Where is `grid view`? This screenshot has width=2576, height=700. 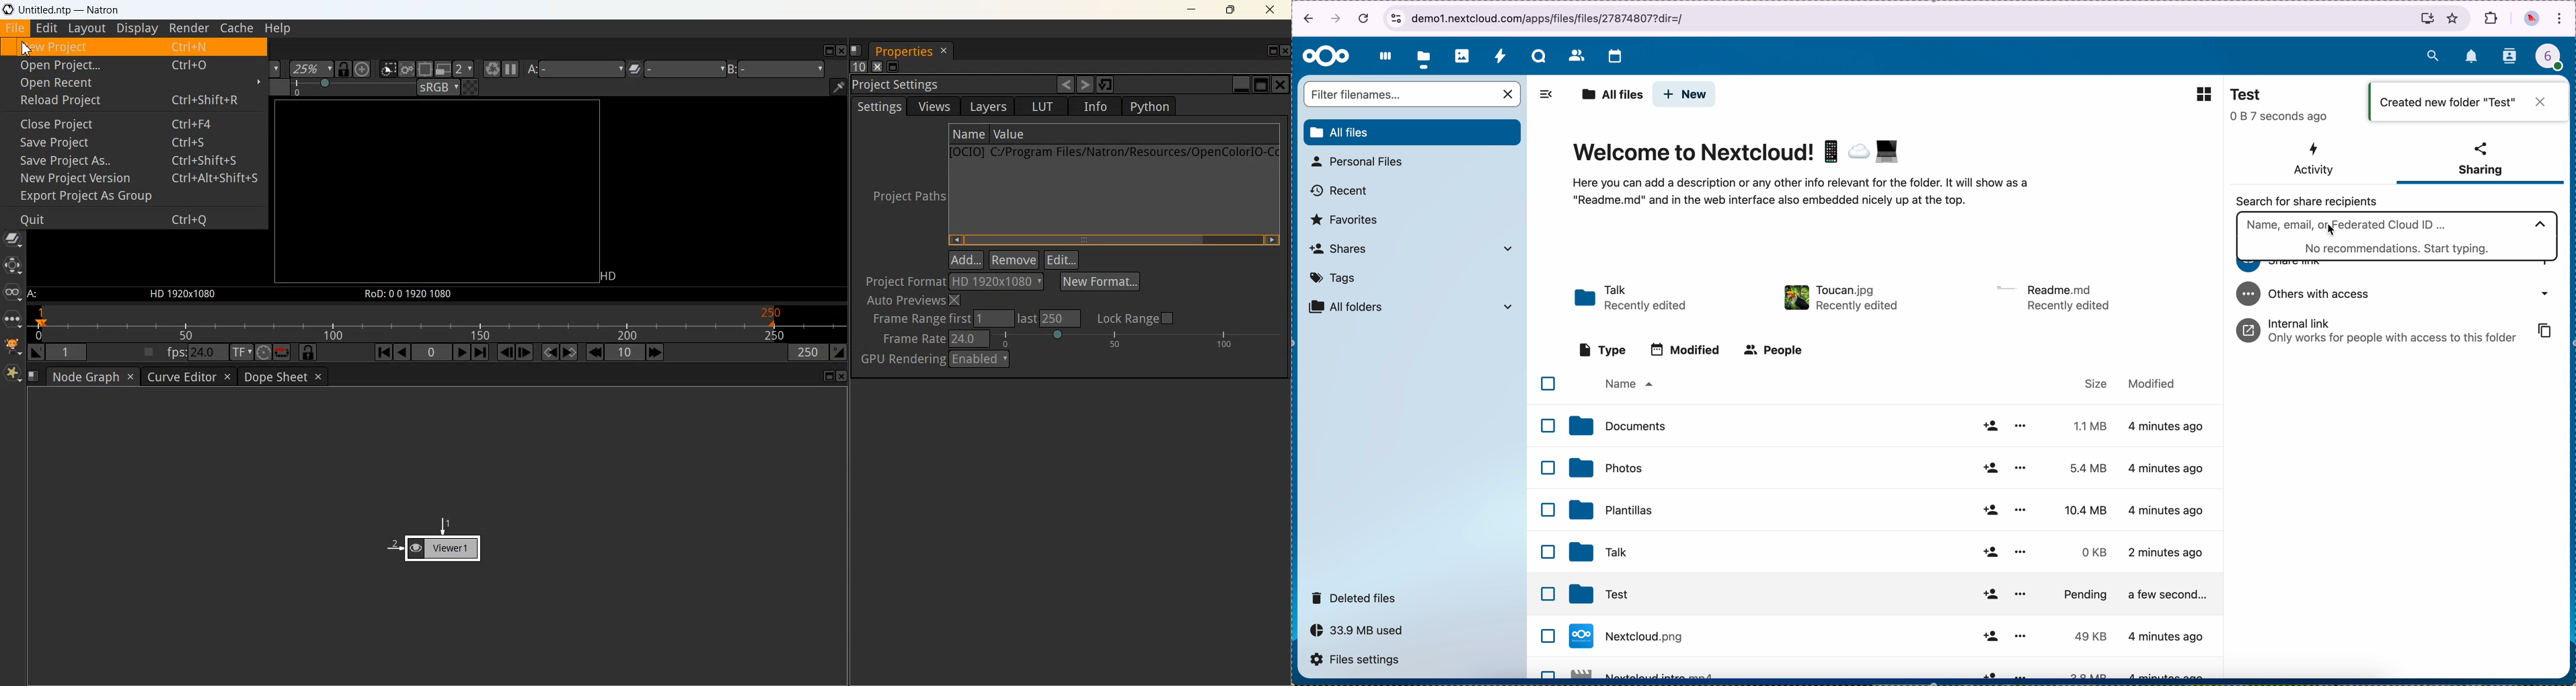
grid view is located at coordinates (2199, 93).